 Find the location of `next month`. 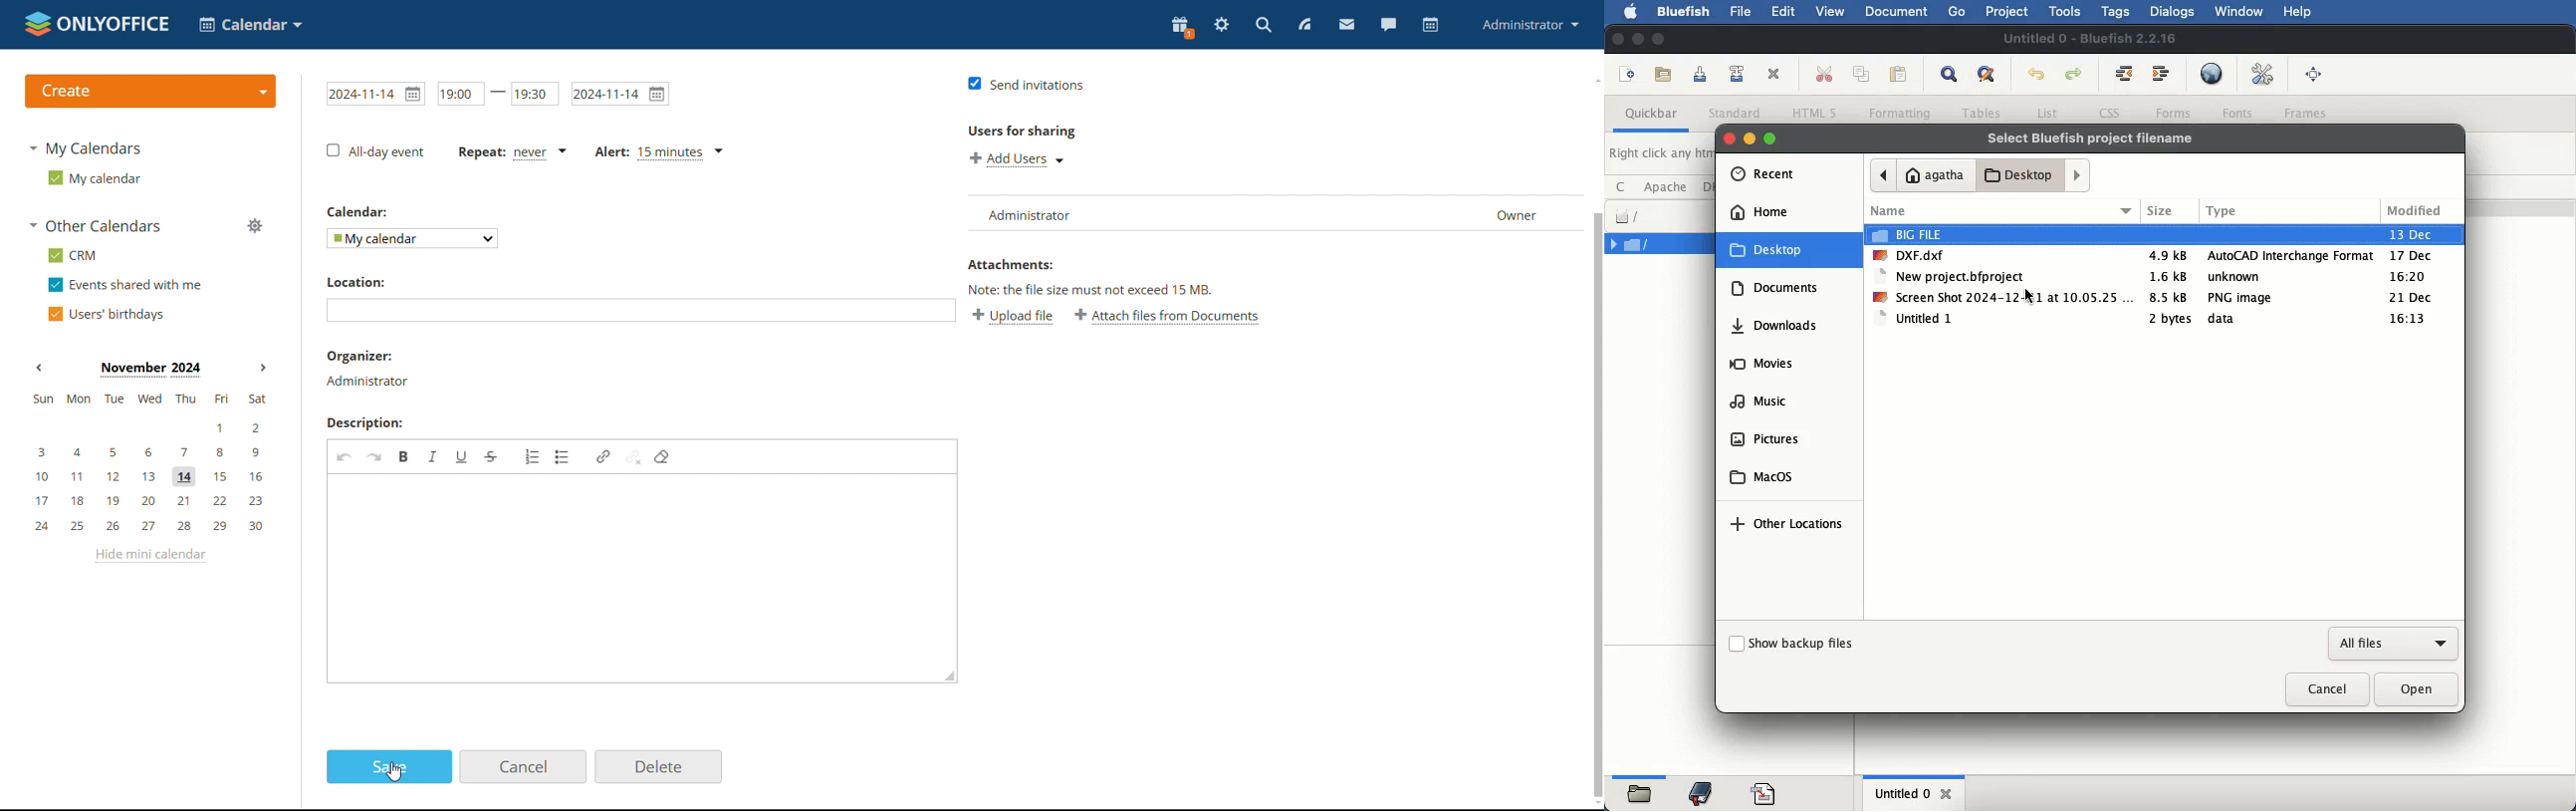

next month is located at coordinates (262, 366).